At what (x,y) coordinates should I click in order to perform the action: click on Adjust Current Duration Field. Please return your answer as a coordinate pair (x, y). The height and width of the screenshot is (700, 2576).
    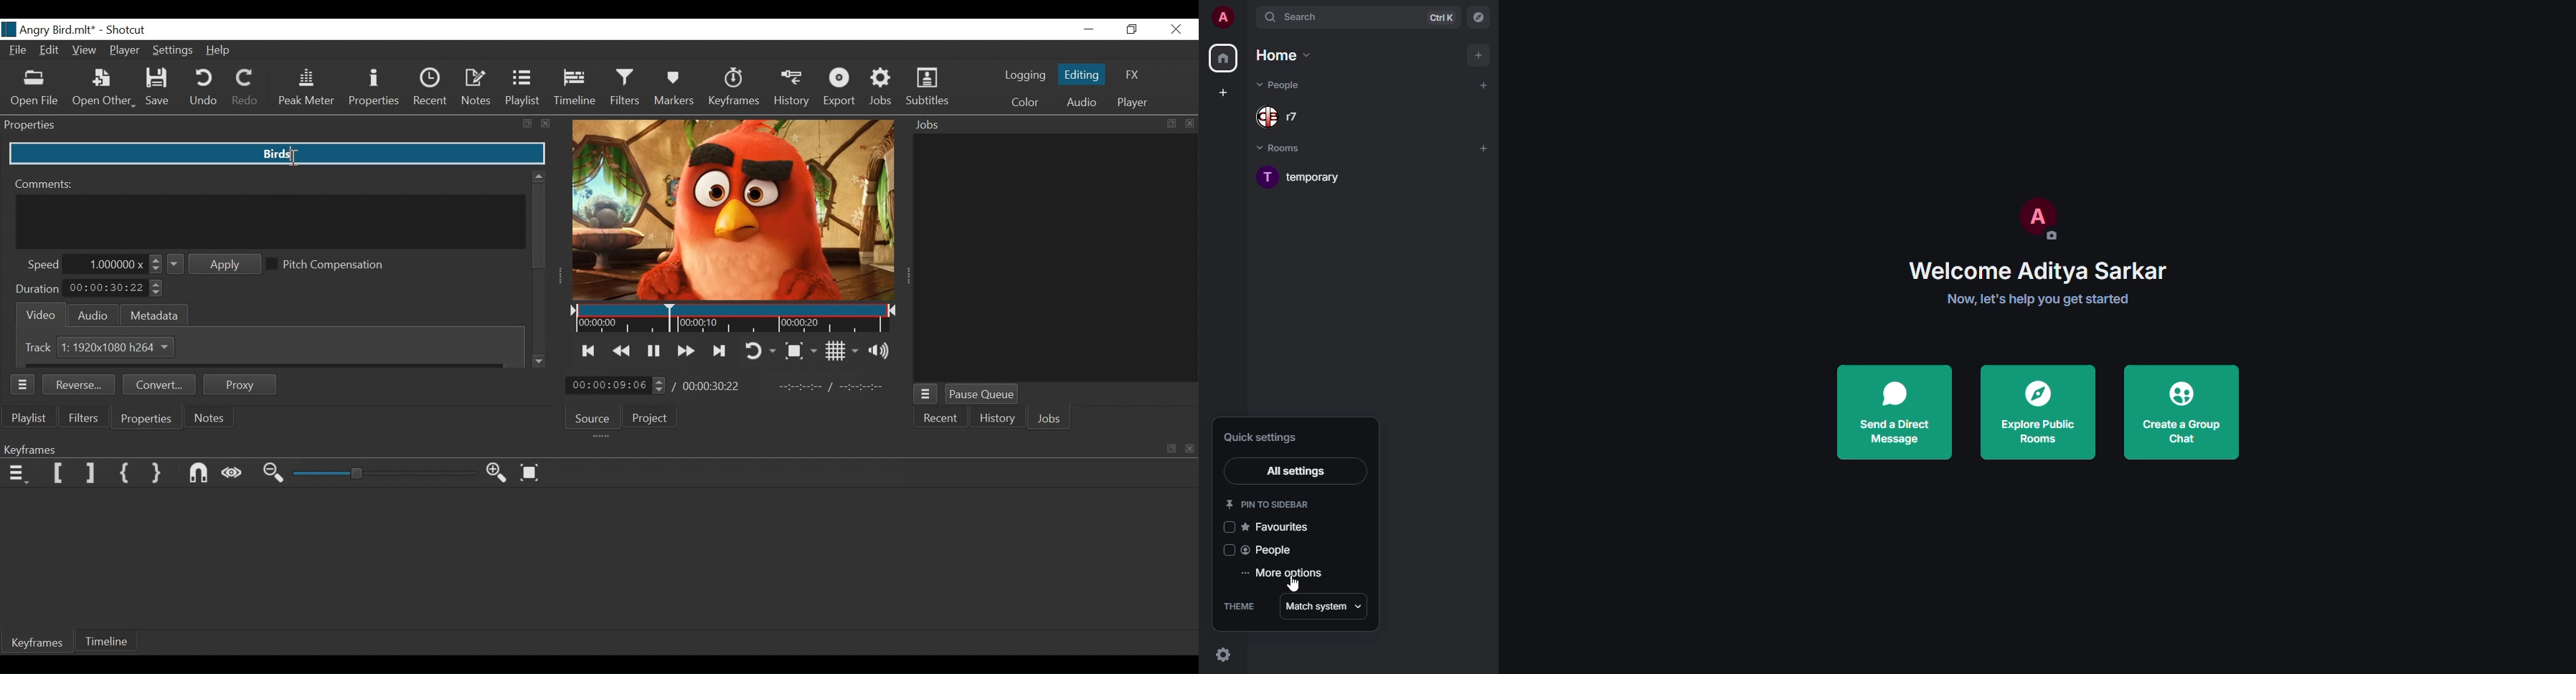
    Looking at the image, I should click on (115, 289).